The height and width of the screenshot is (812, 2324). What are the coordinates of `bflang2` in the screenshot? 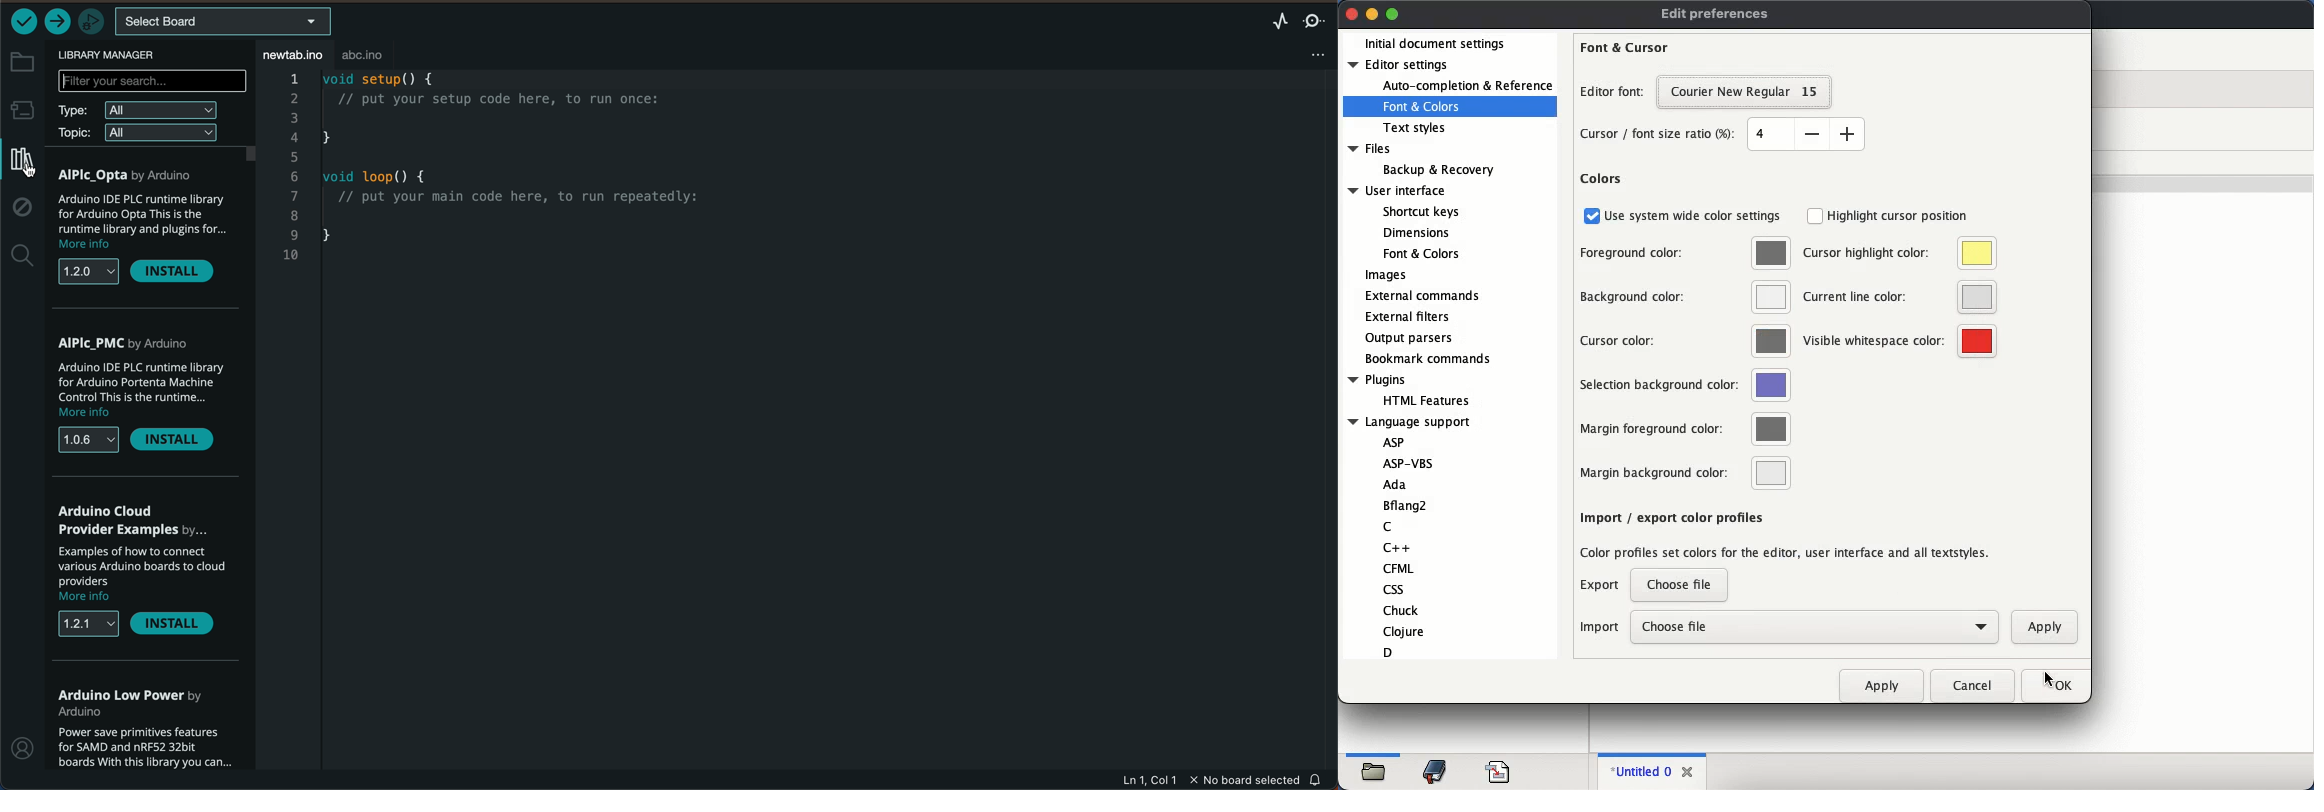 It's located at (1407, 506).